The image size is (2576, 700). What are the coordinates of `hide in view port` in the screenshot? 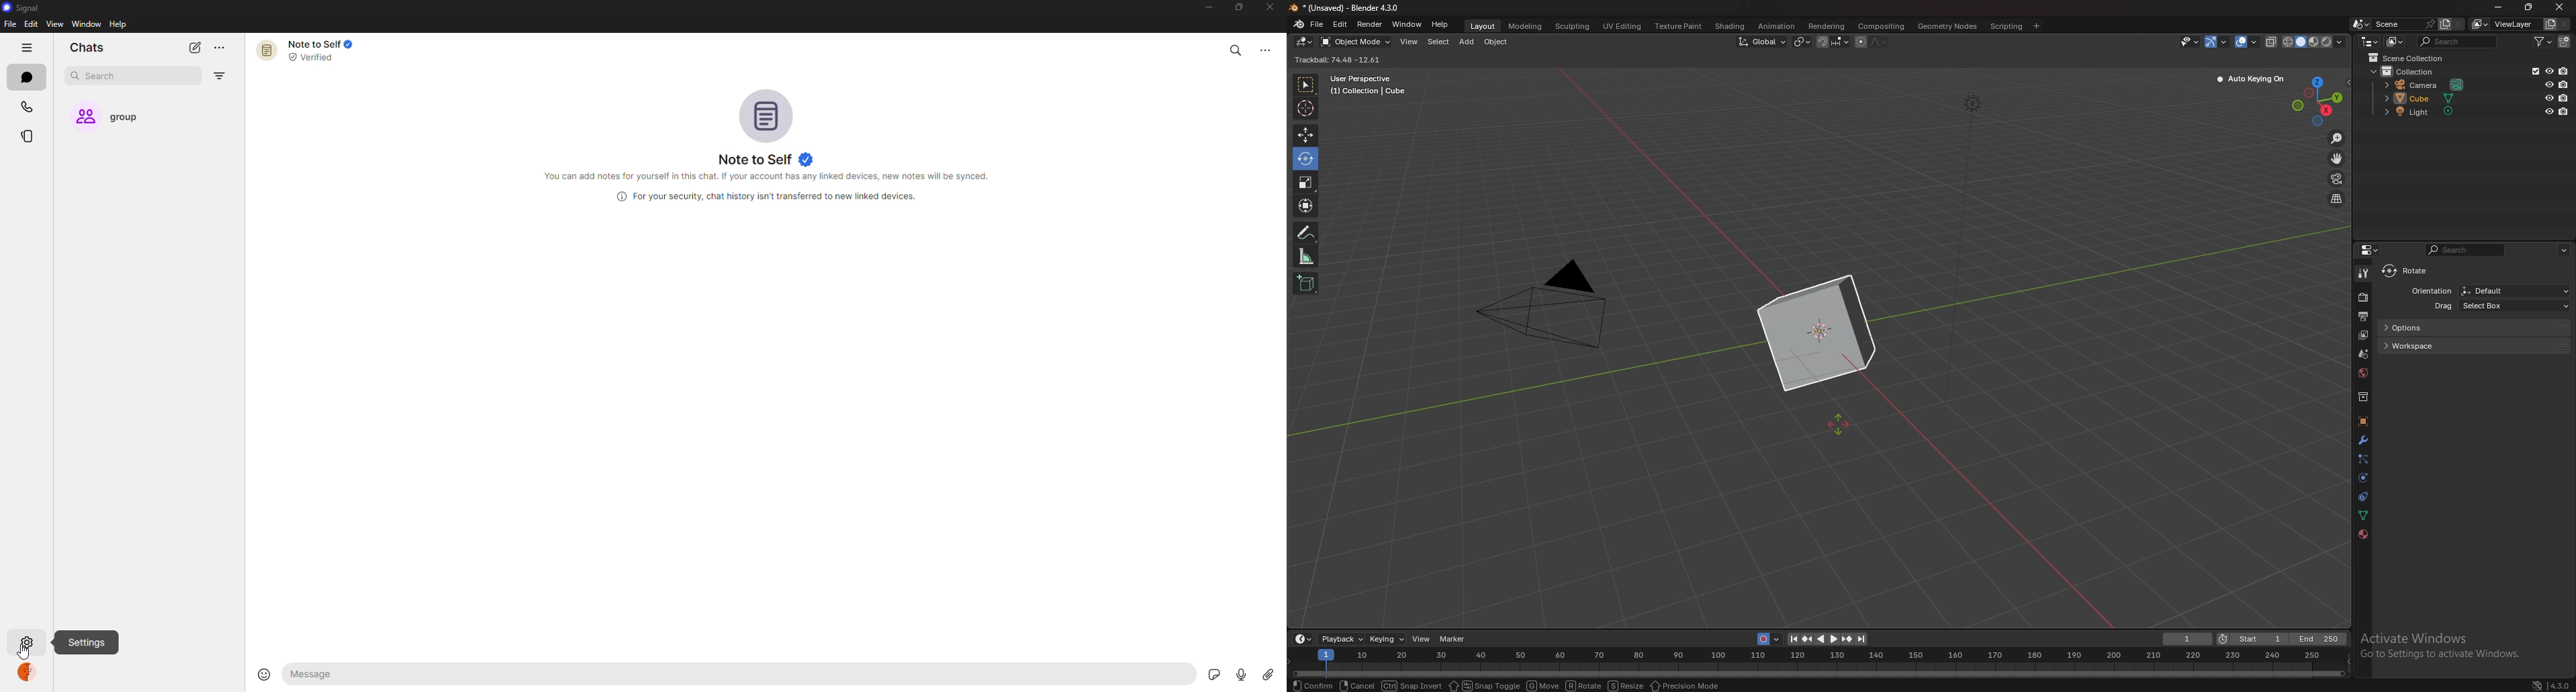 It's located at (2550, 97).